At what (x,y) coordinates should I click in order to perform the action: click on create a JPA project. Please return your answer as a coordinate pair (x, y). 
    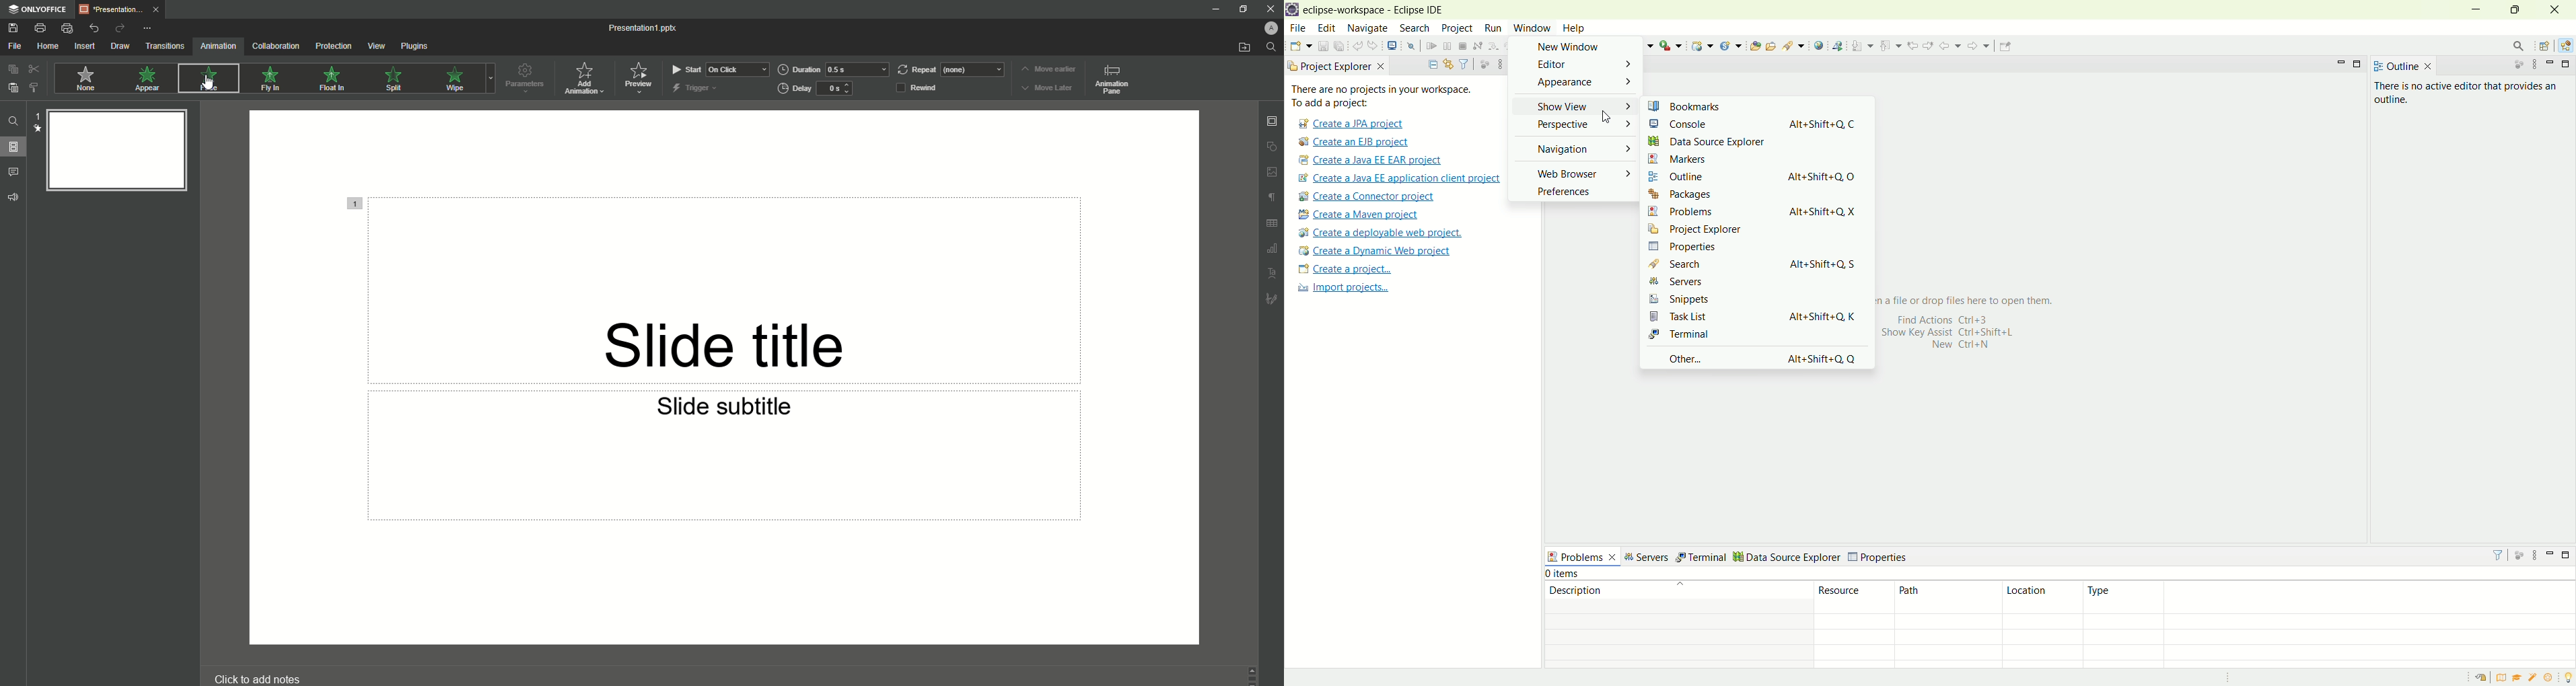
    Looking at the image, I should click on (1349, 124).